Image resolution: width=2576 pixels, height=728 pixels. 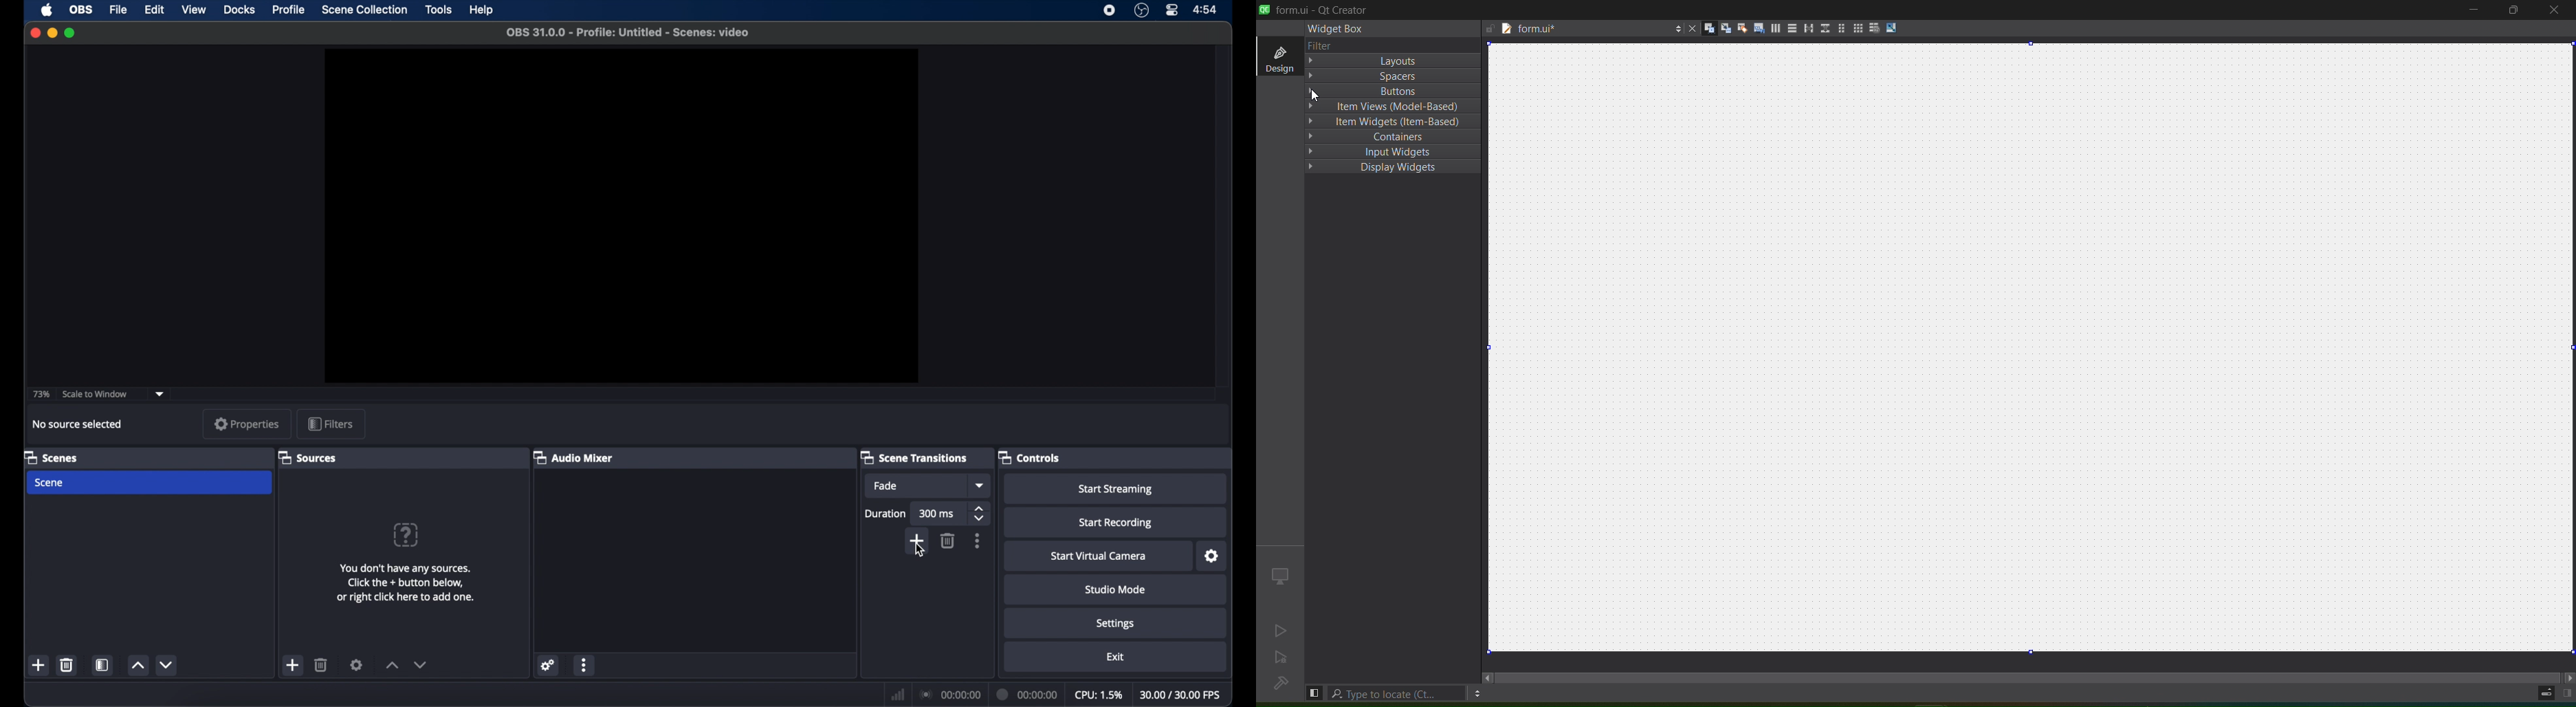 What do you see at coordinates (1116, 623) in the screenshot?
I see `settings` at bounding box center [1116, 623].